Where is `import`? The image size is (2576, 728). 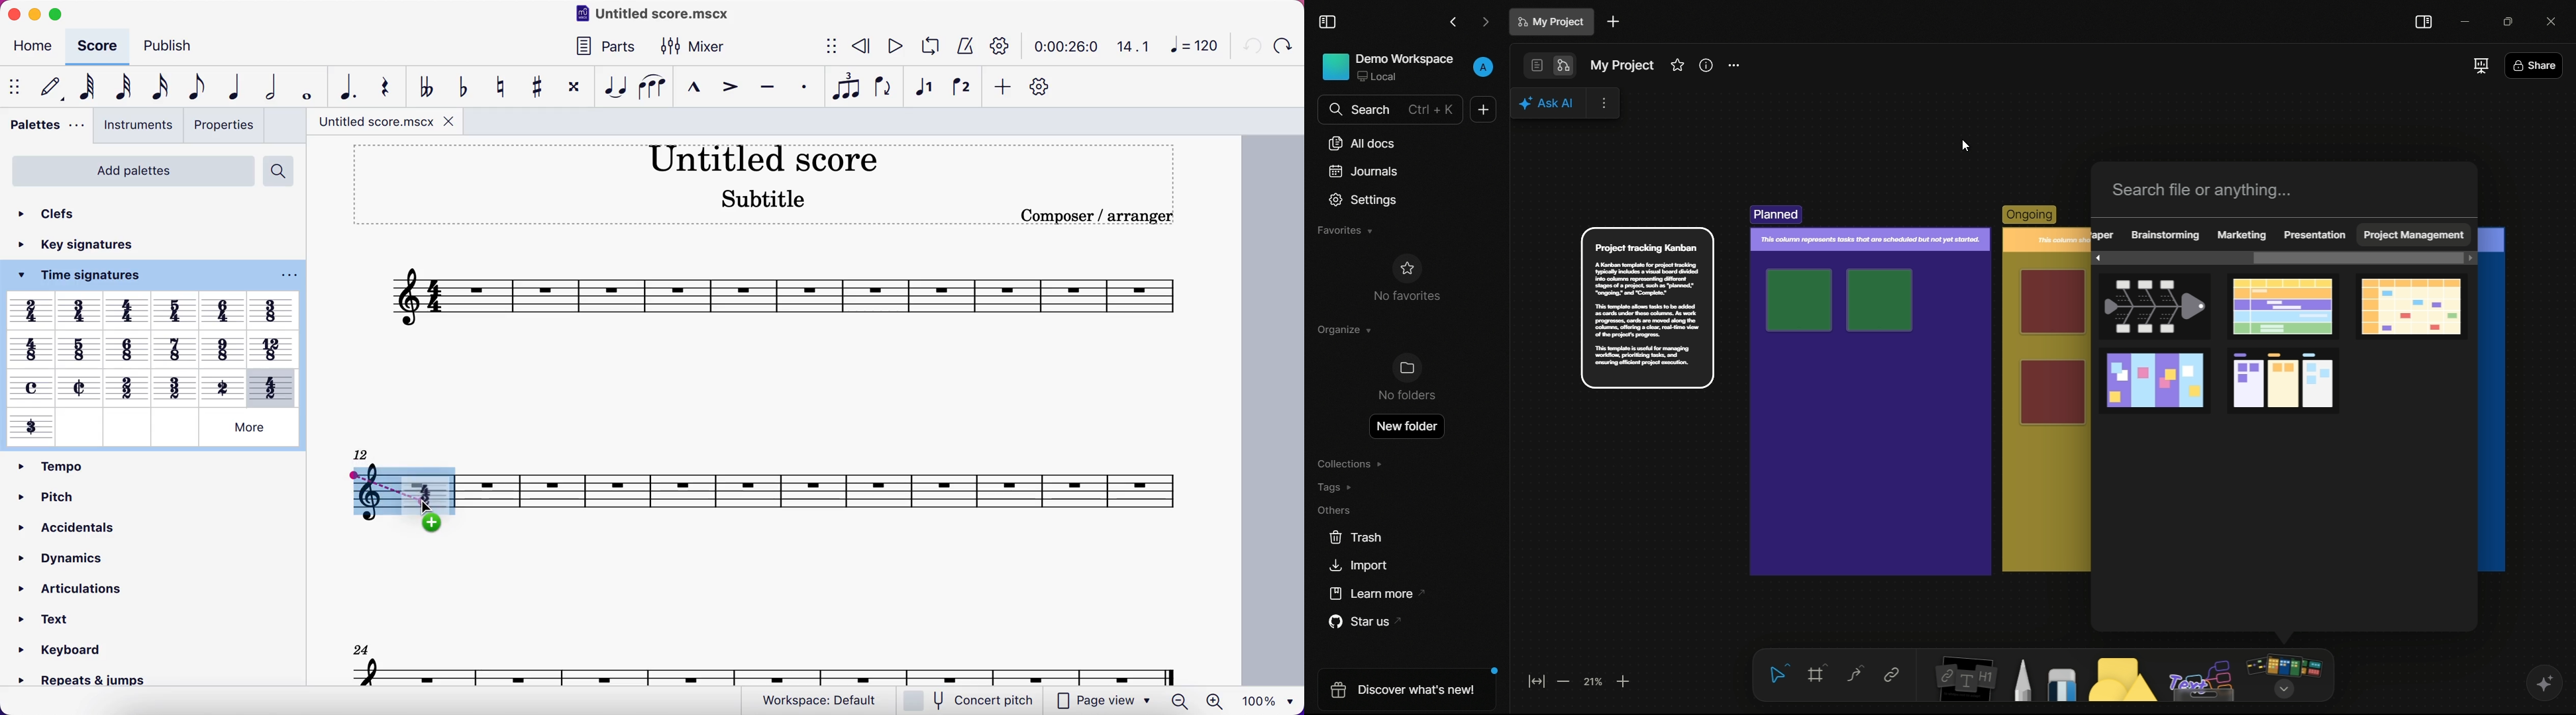
import is located at coordinates (1357, 566).